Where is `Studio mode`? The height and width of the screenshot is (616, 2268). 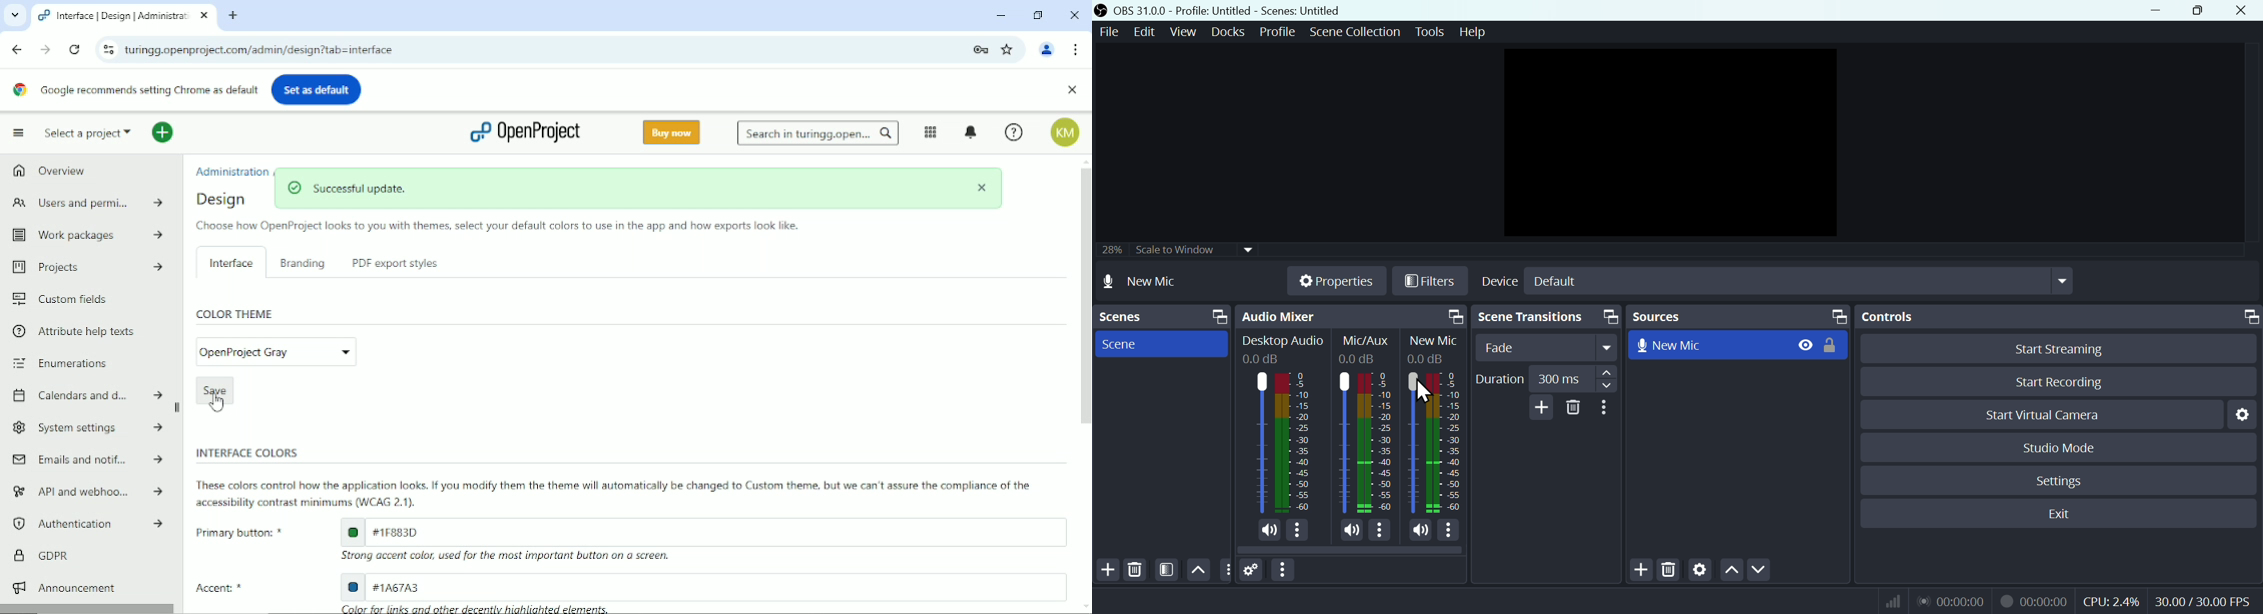 Studio mode is located at coordinates (2061, 447).